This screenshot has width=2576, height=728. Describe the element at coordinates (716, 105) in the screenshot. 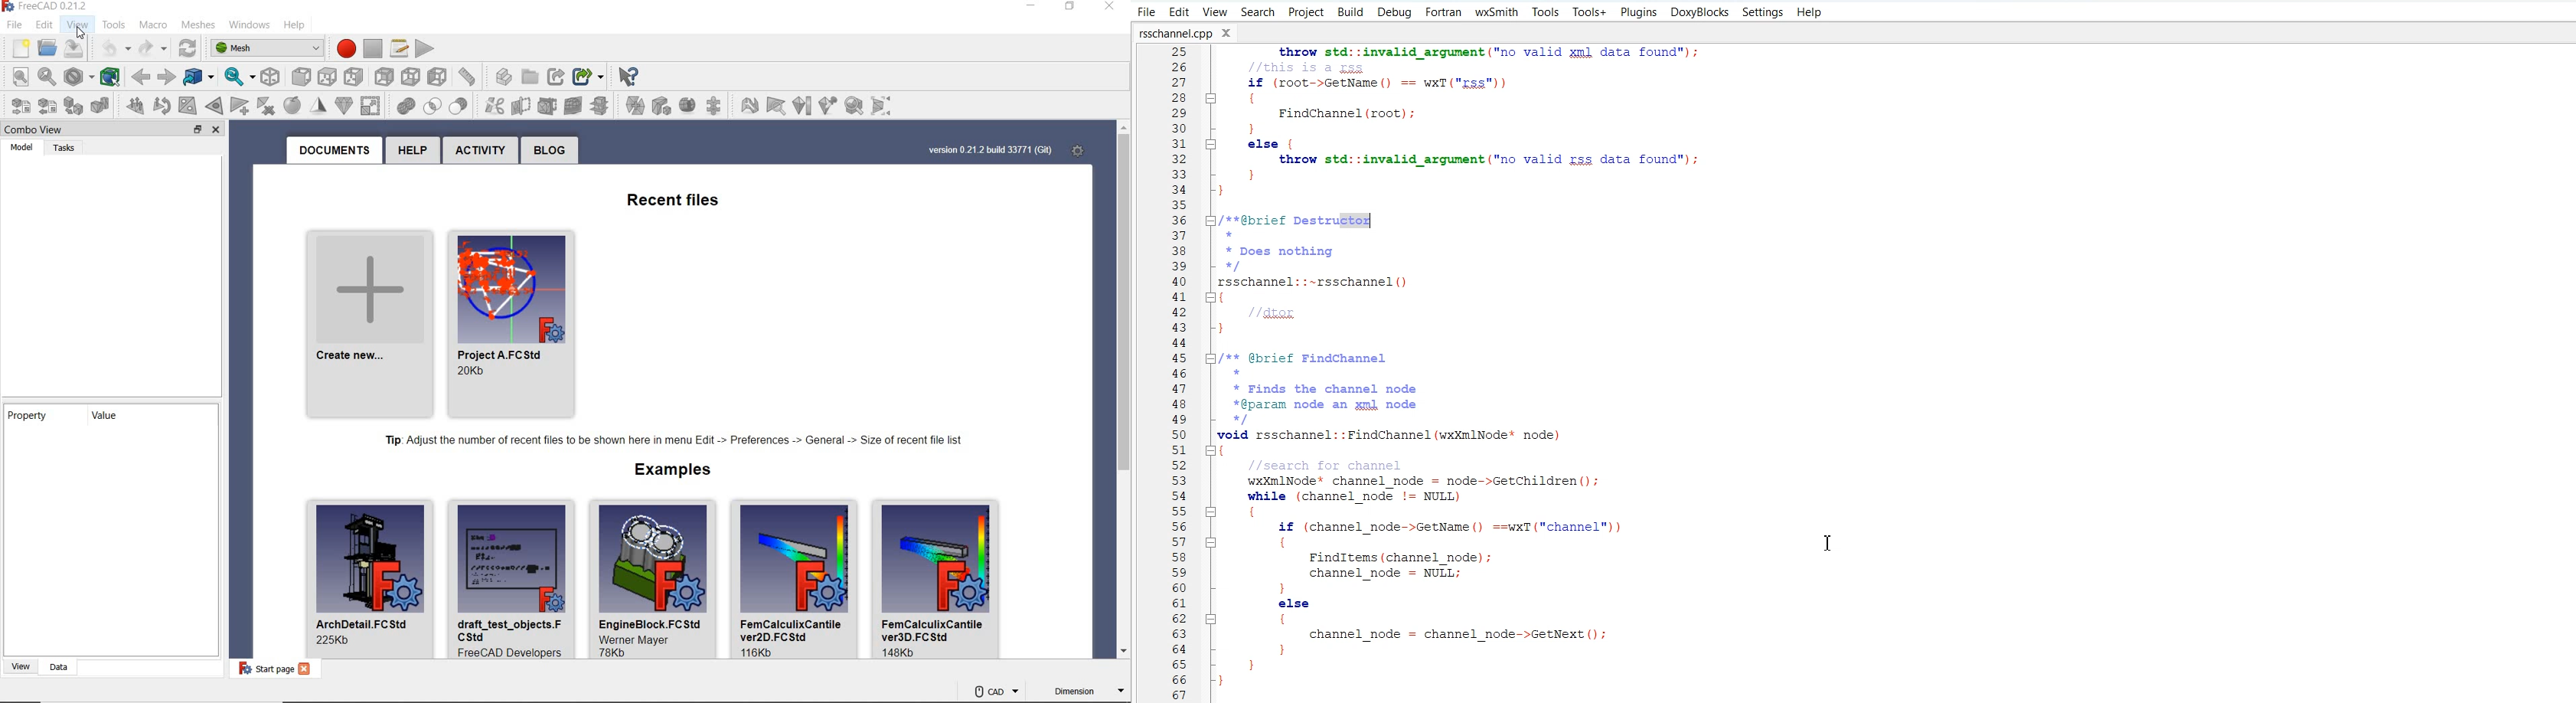

I see `evaluate and repair mesh` at that location.